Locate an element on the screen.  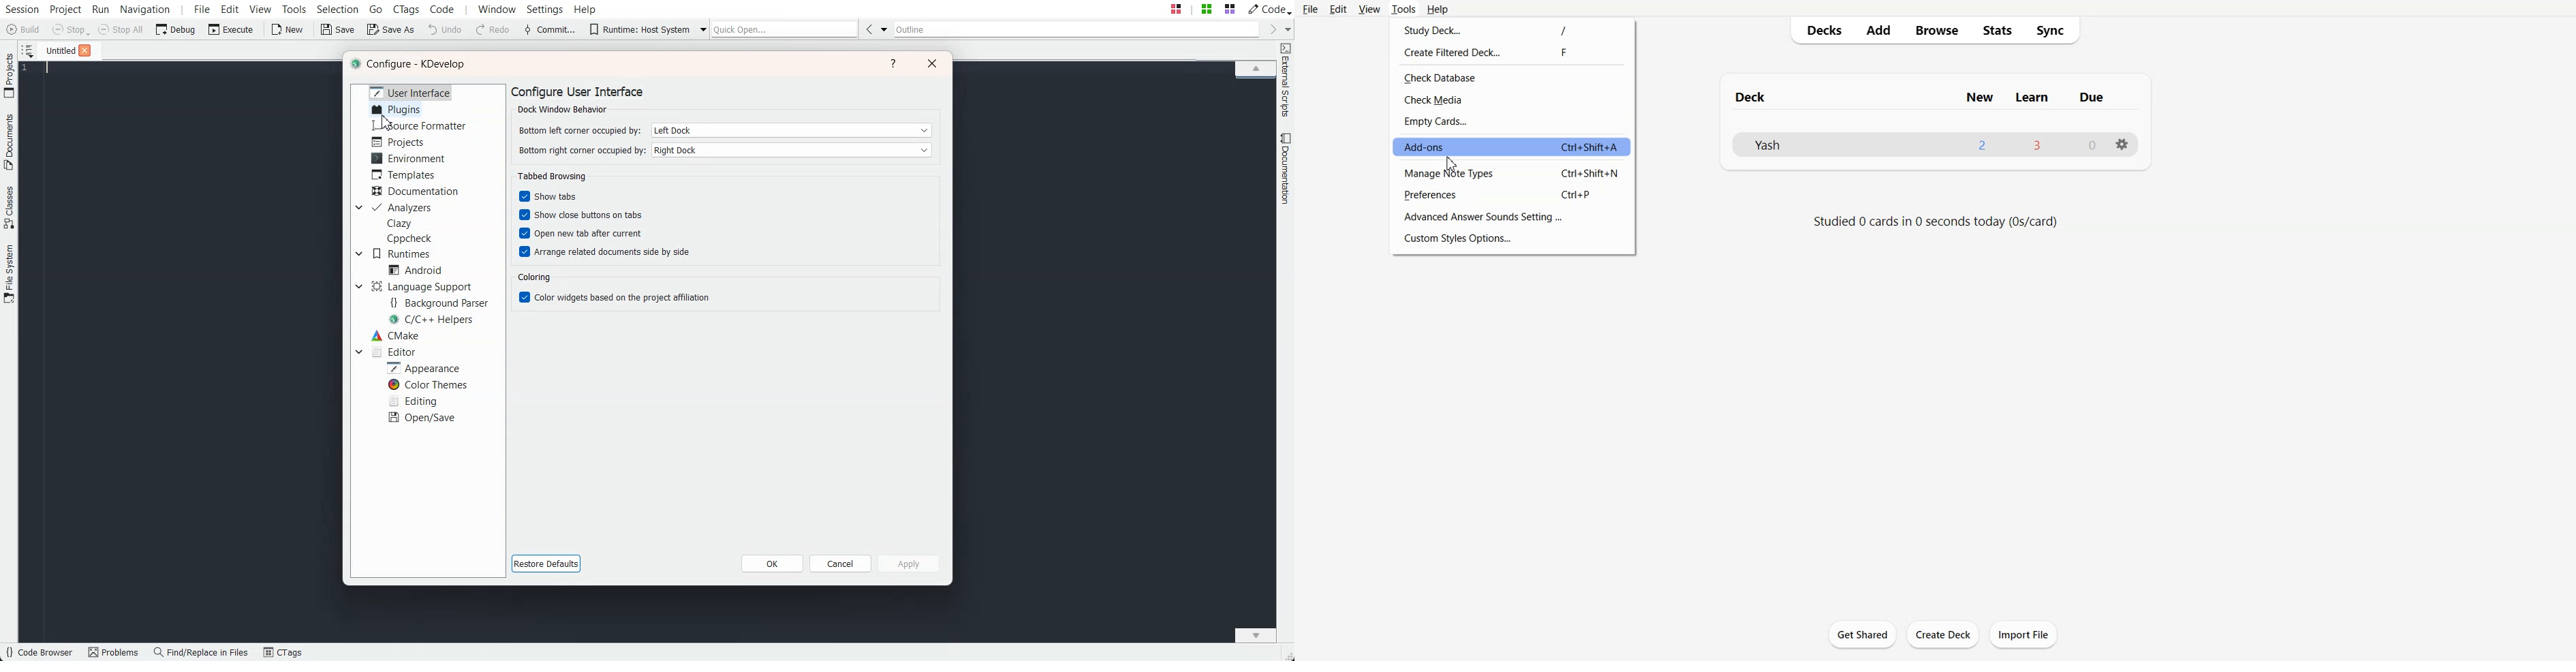
Advance Answer sound Setting is located at coordinates (1512, 217).